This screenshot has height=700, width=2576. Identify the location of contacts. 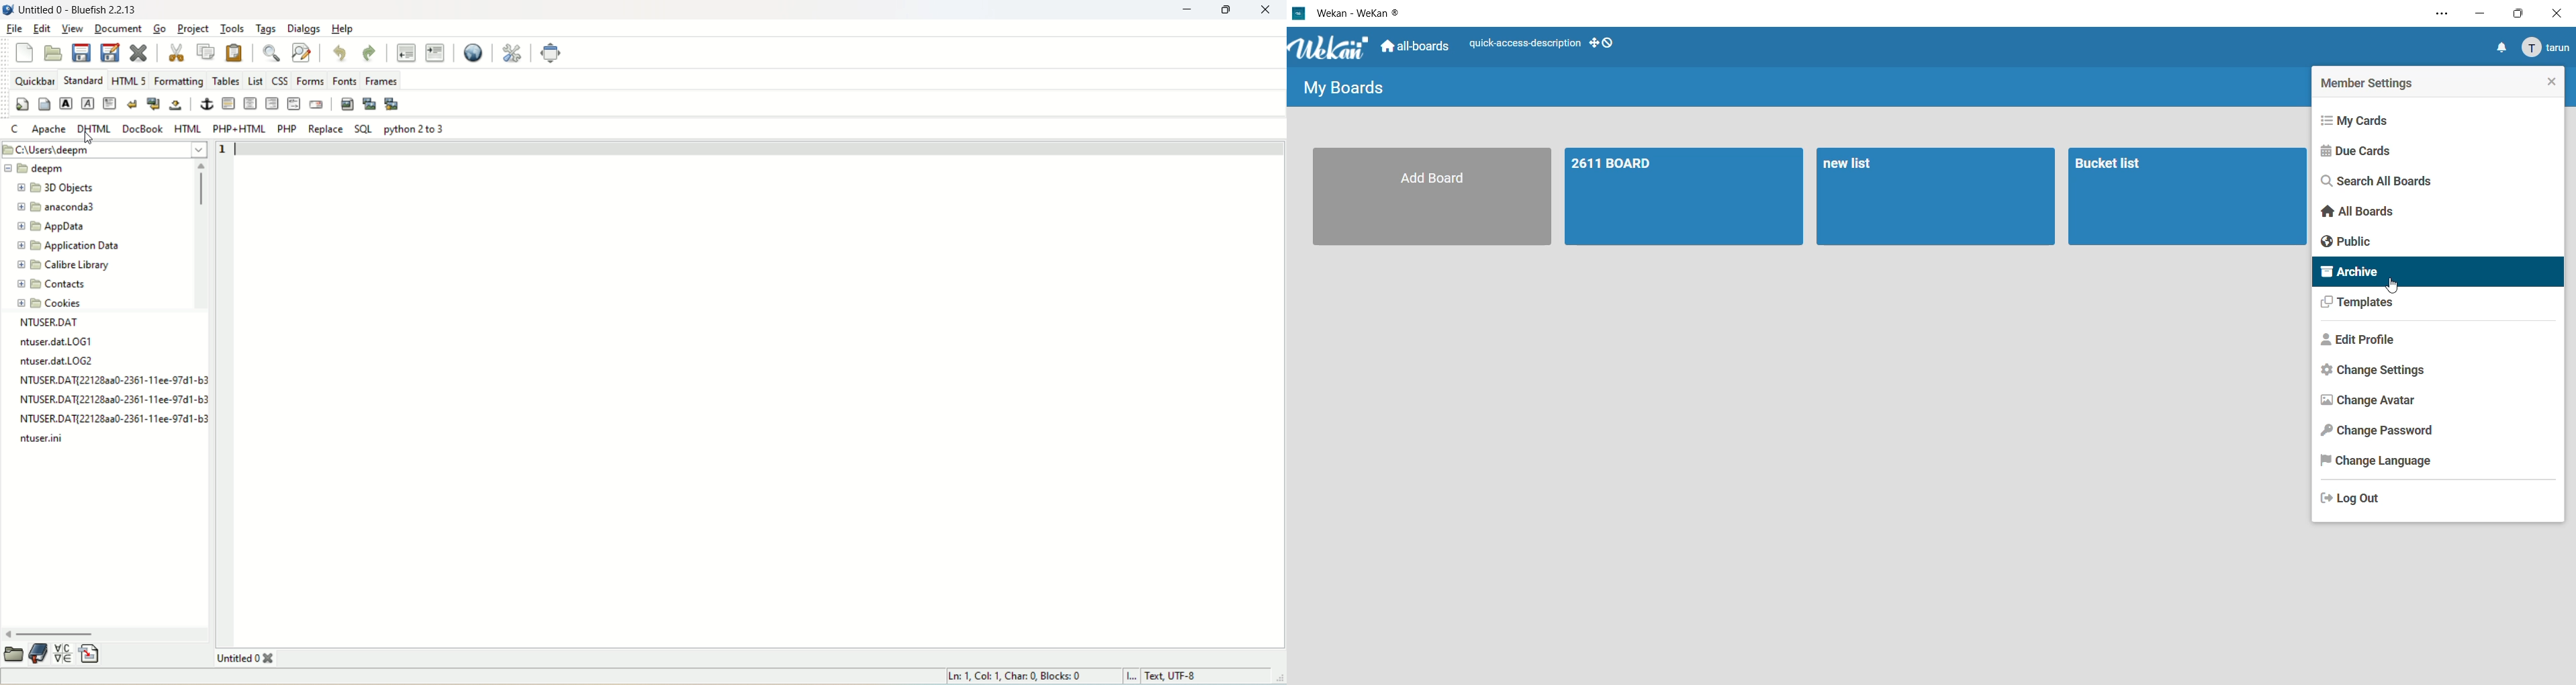
(52, 285).